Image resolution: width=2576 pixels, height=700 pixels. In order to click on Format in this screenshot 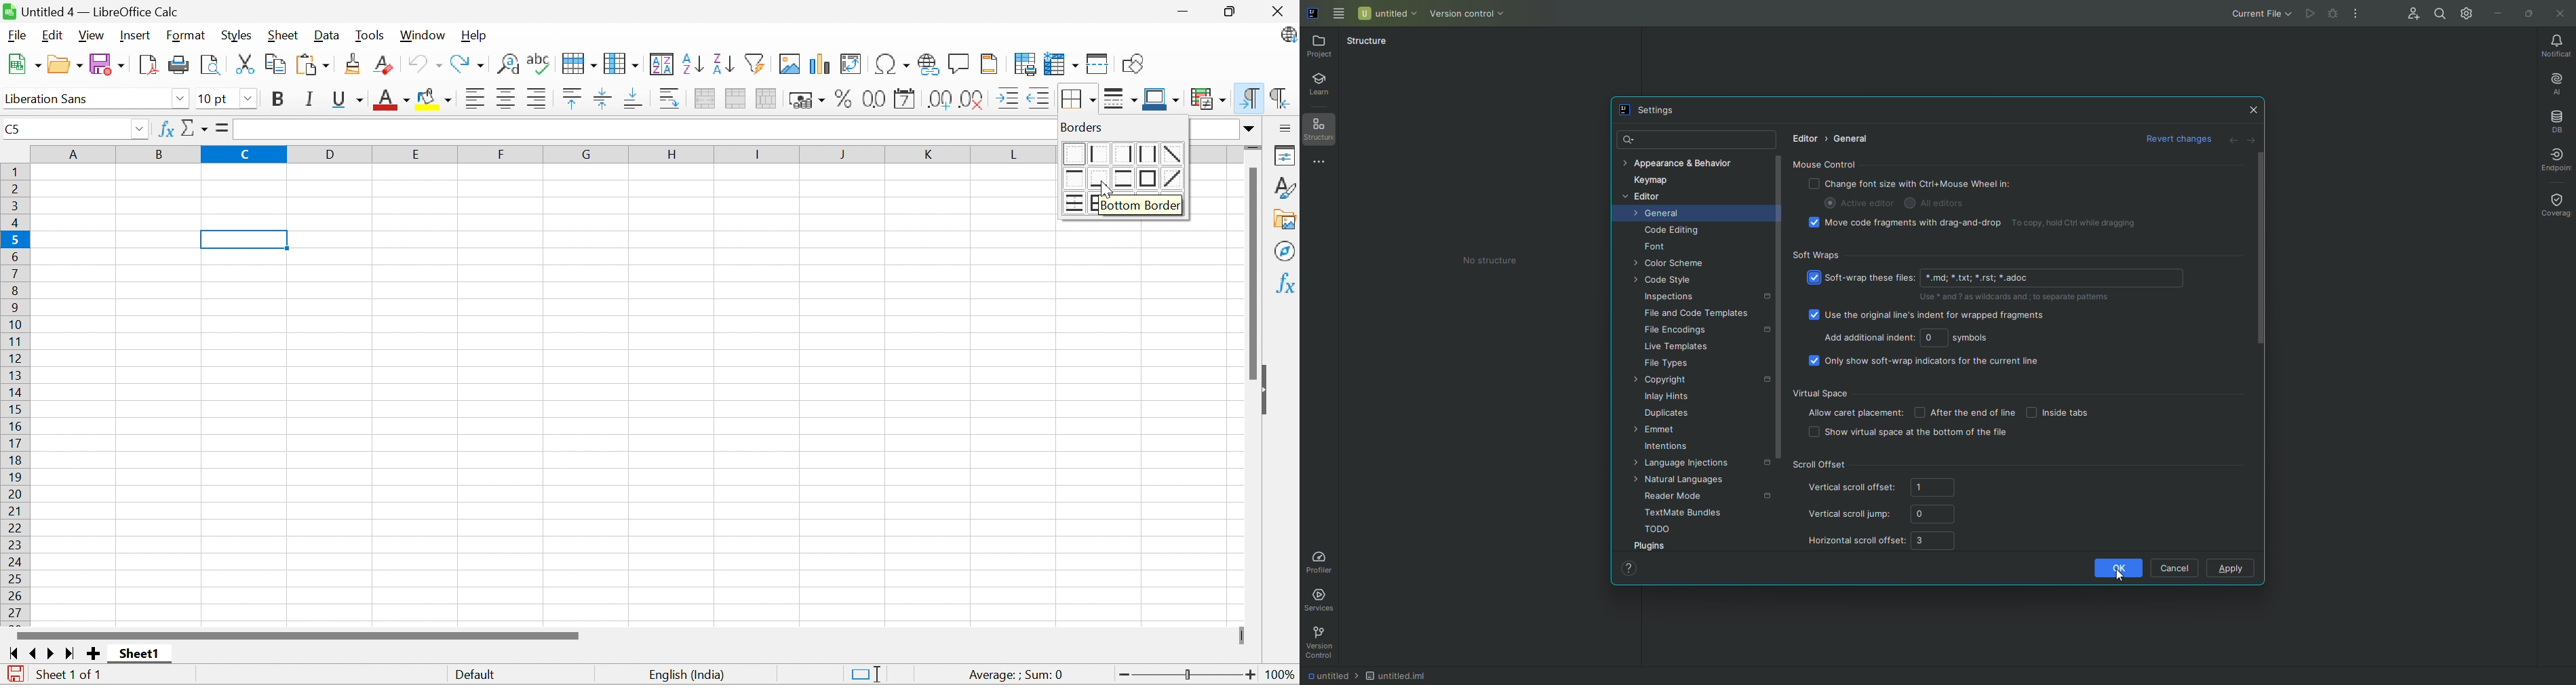, I will do `click(185, 36)`.